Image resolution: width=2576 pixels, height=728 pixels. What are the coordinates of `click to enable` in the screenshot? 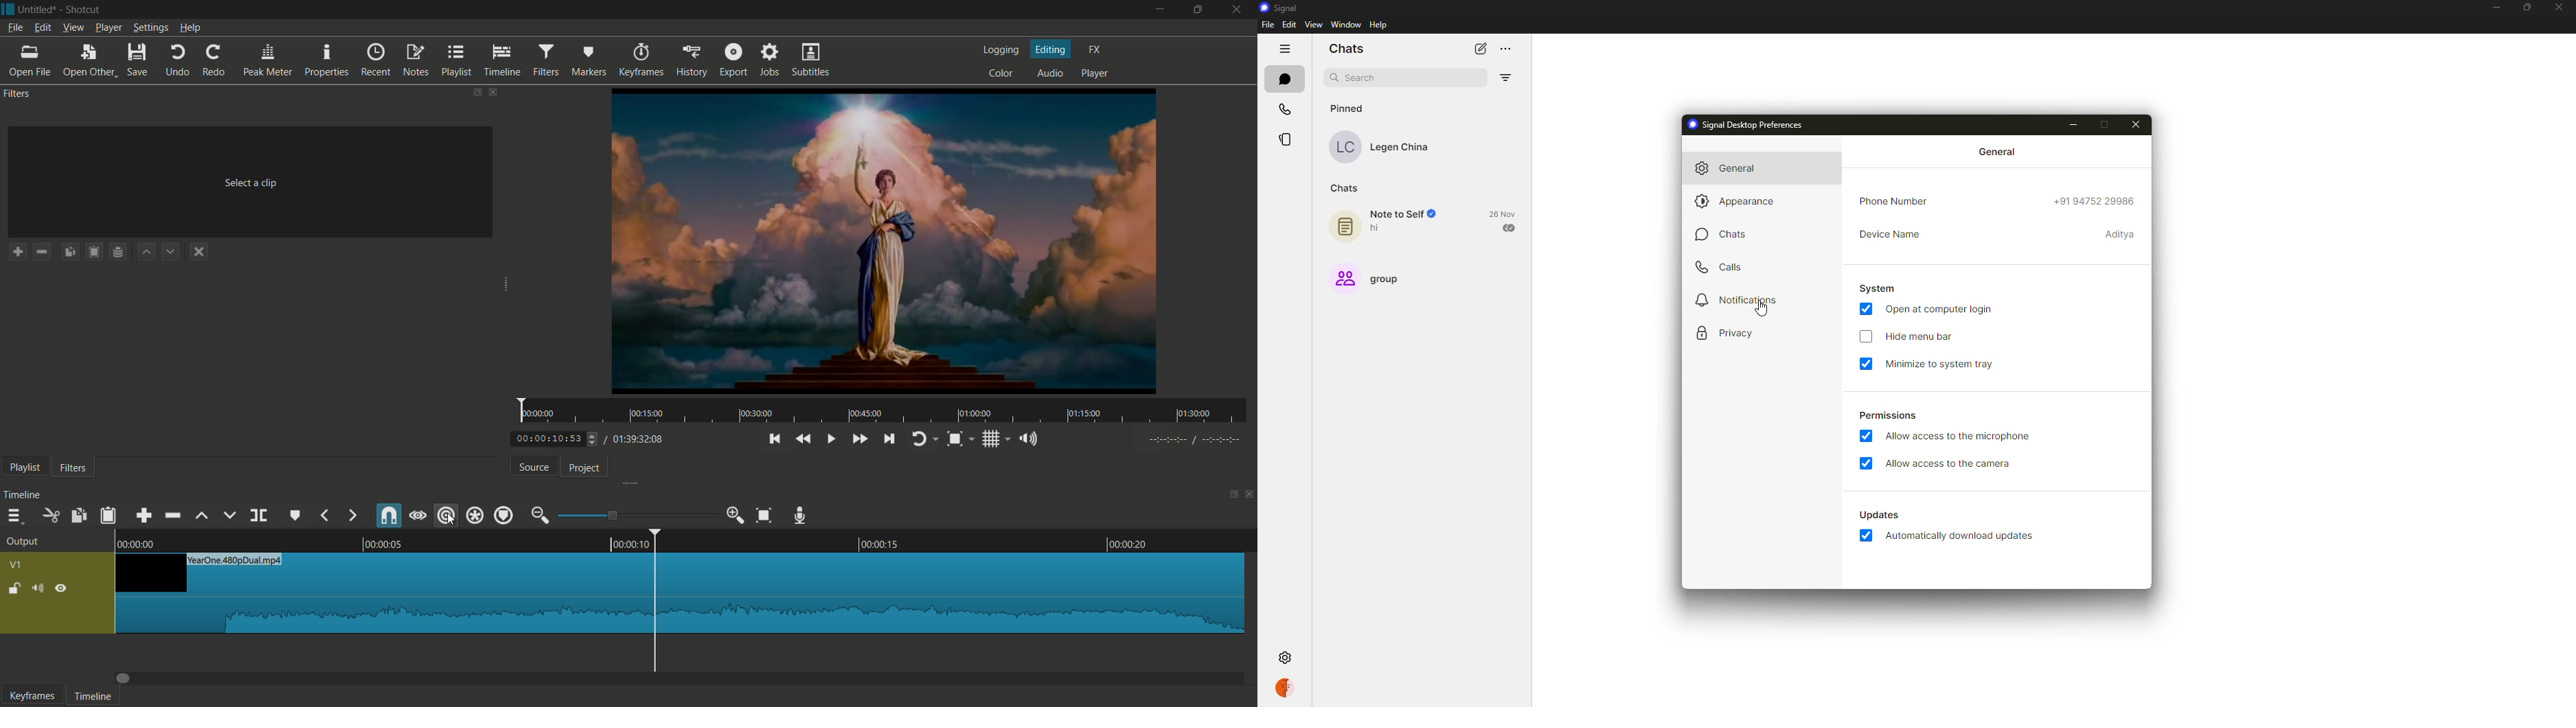 It's located at (1865, 337).